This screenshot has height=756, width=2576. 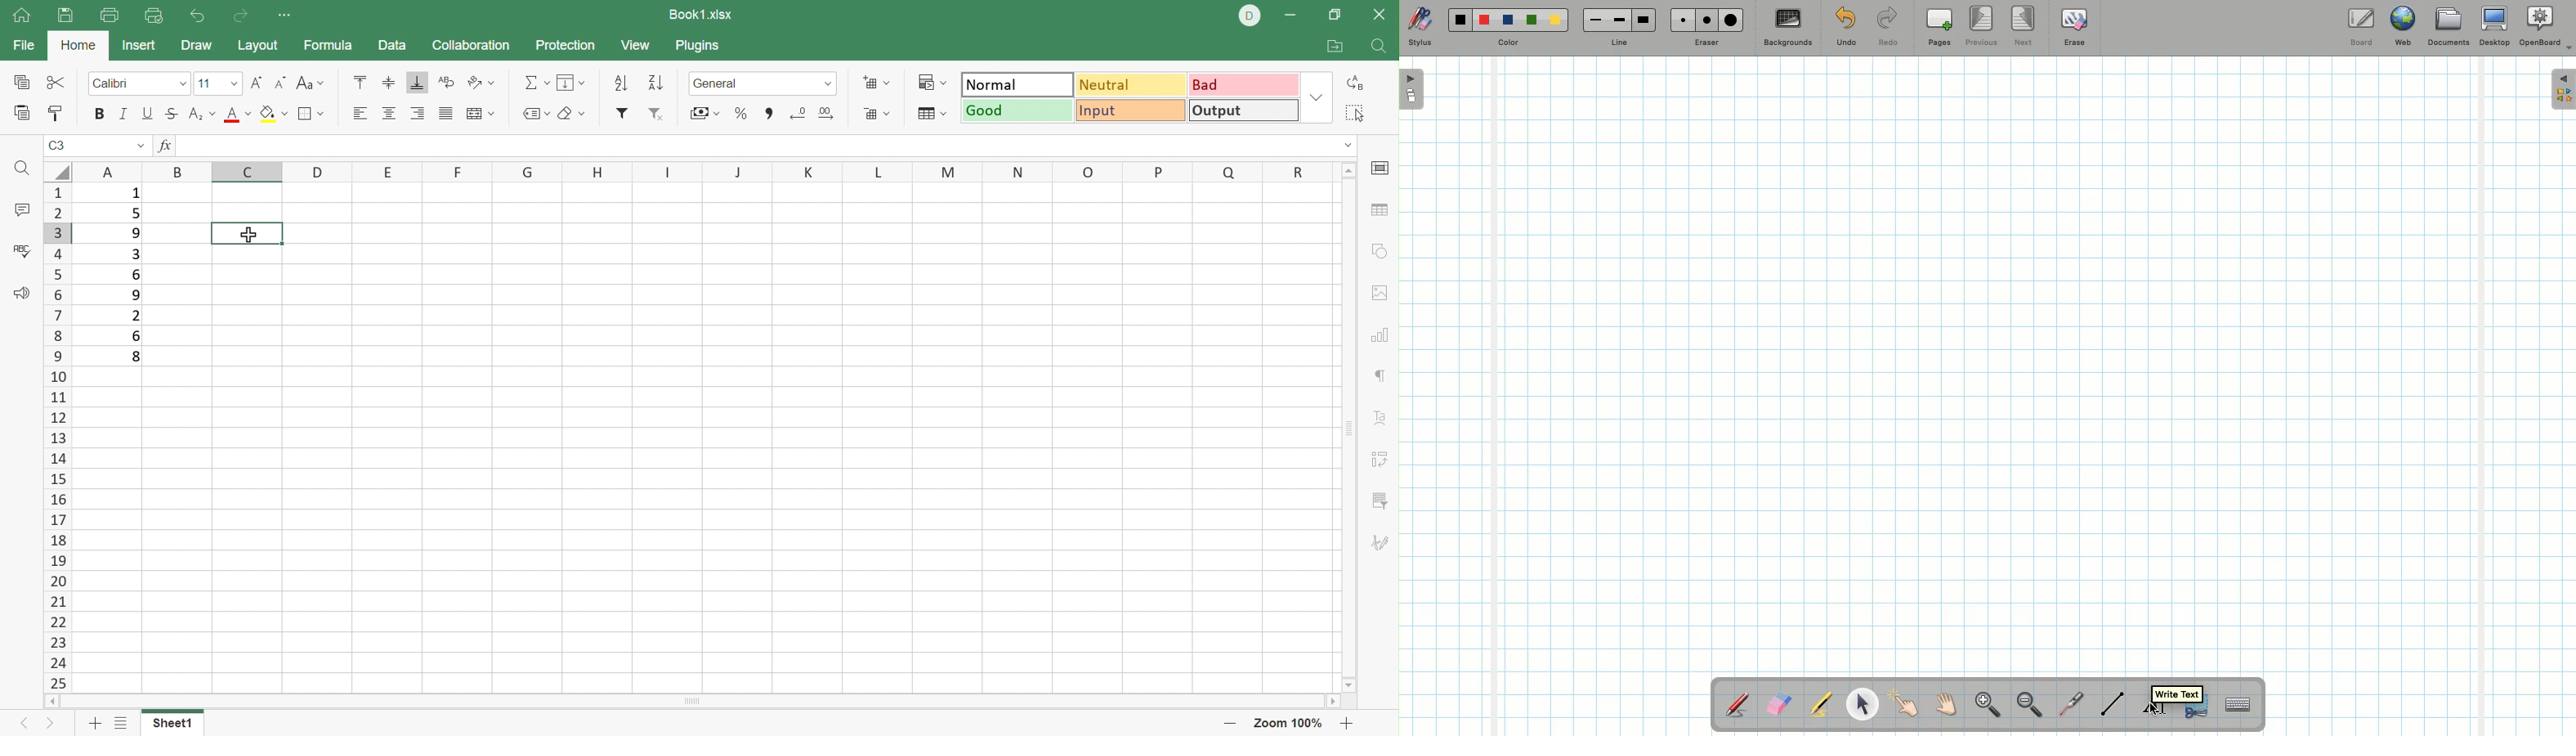 What do you see at coordinates (621, 114) in the screenshot?
I see `Filter` at bounding box center [621, 114].